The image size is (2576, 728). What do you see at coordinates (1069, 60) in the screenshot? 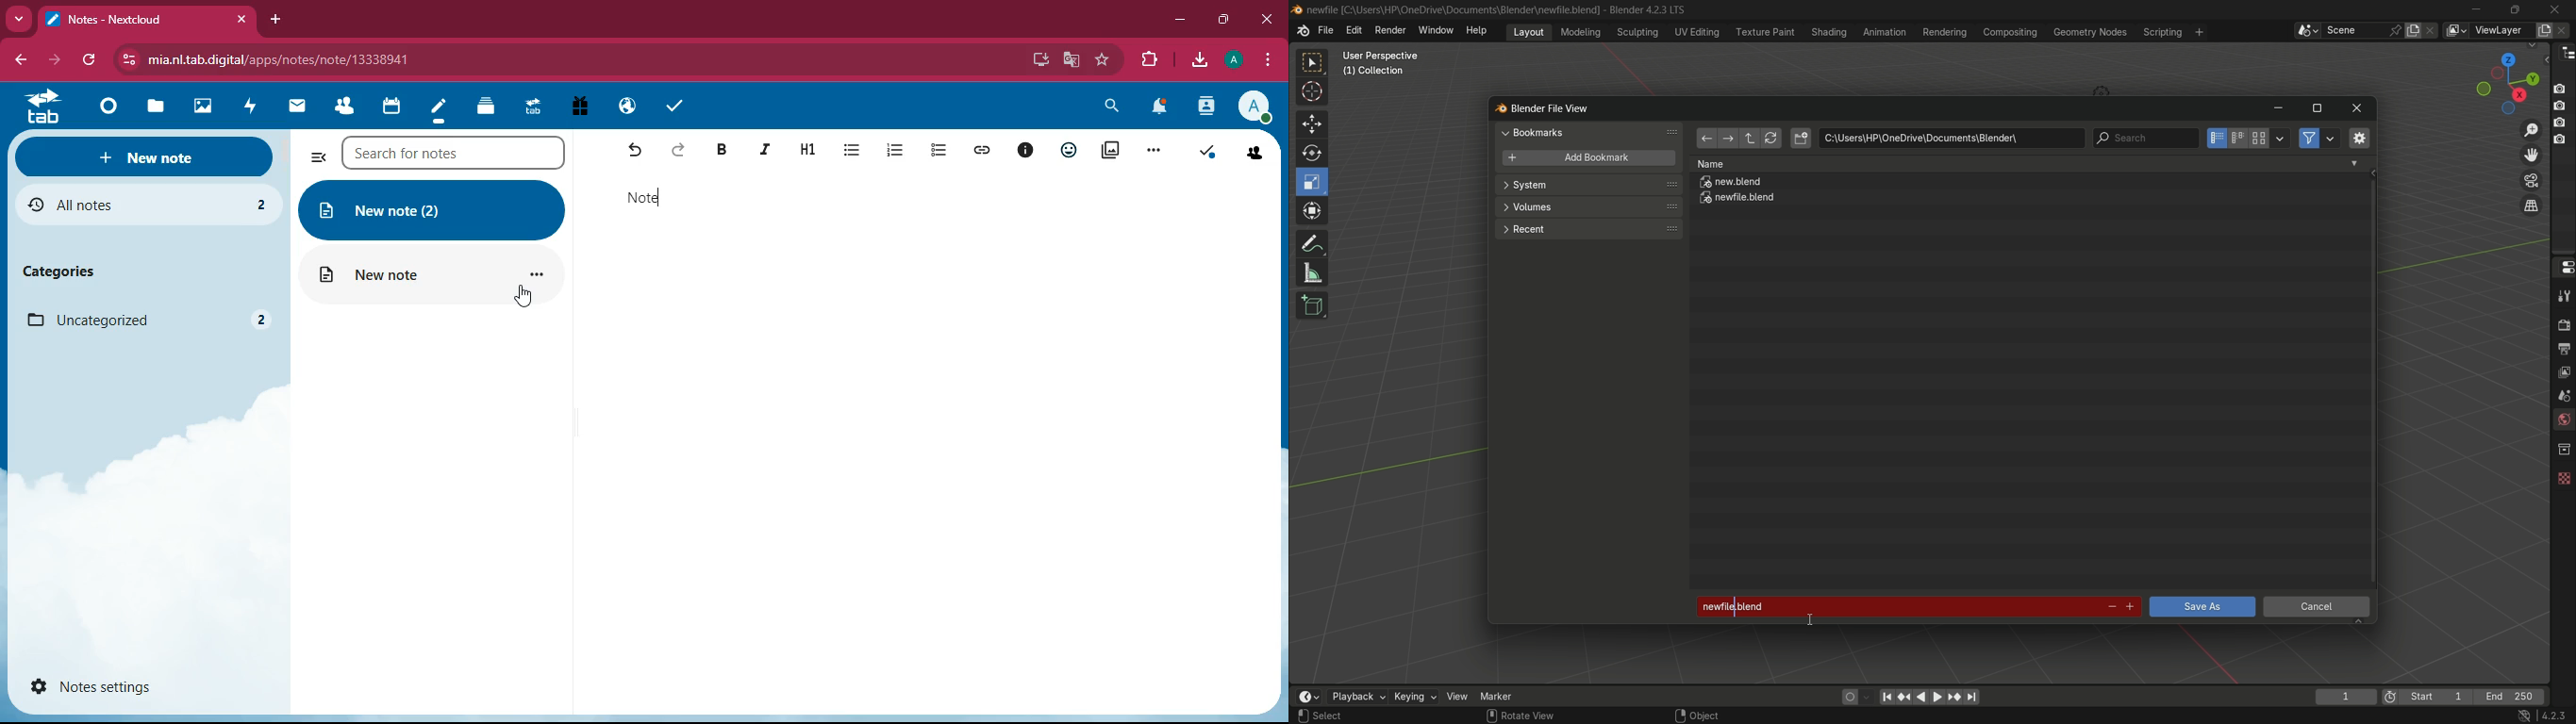
I see `google translate` at bounding box center [1069, 60].